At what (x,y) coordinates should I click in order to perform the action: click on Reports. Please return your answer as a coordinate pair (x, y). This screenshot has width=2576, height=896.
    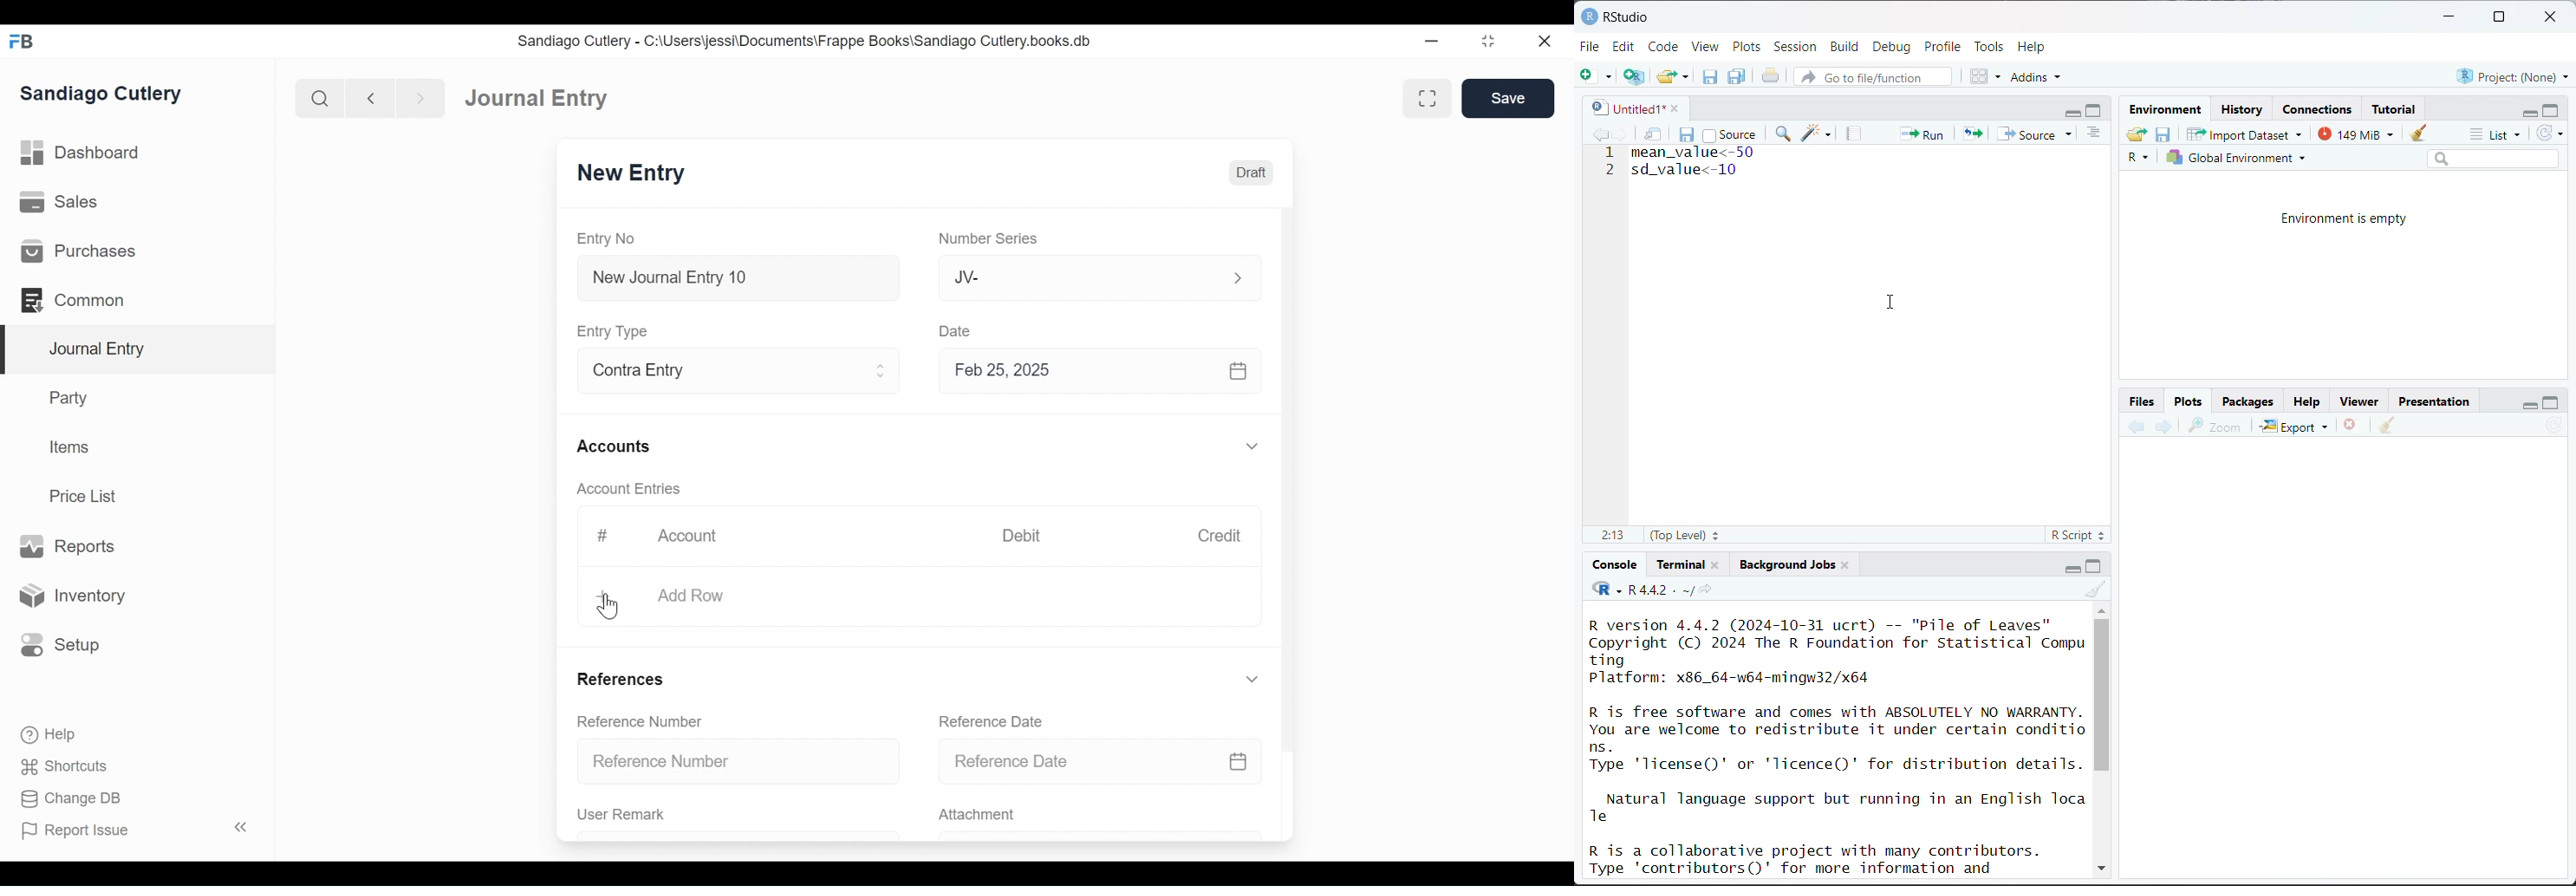
    Looking at the image, I should click on (66, 546).